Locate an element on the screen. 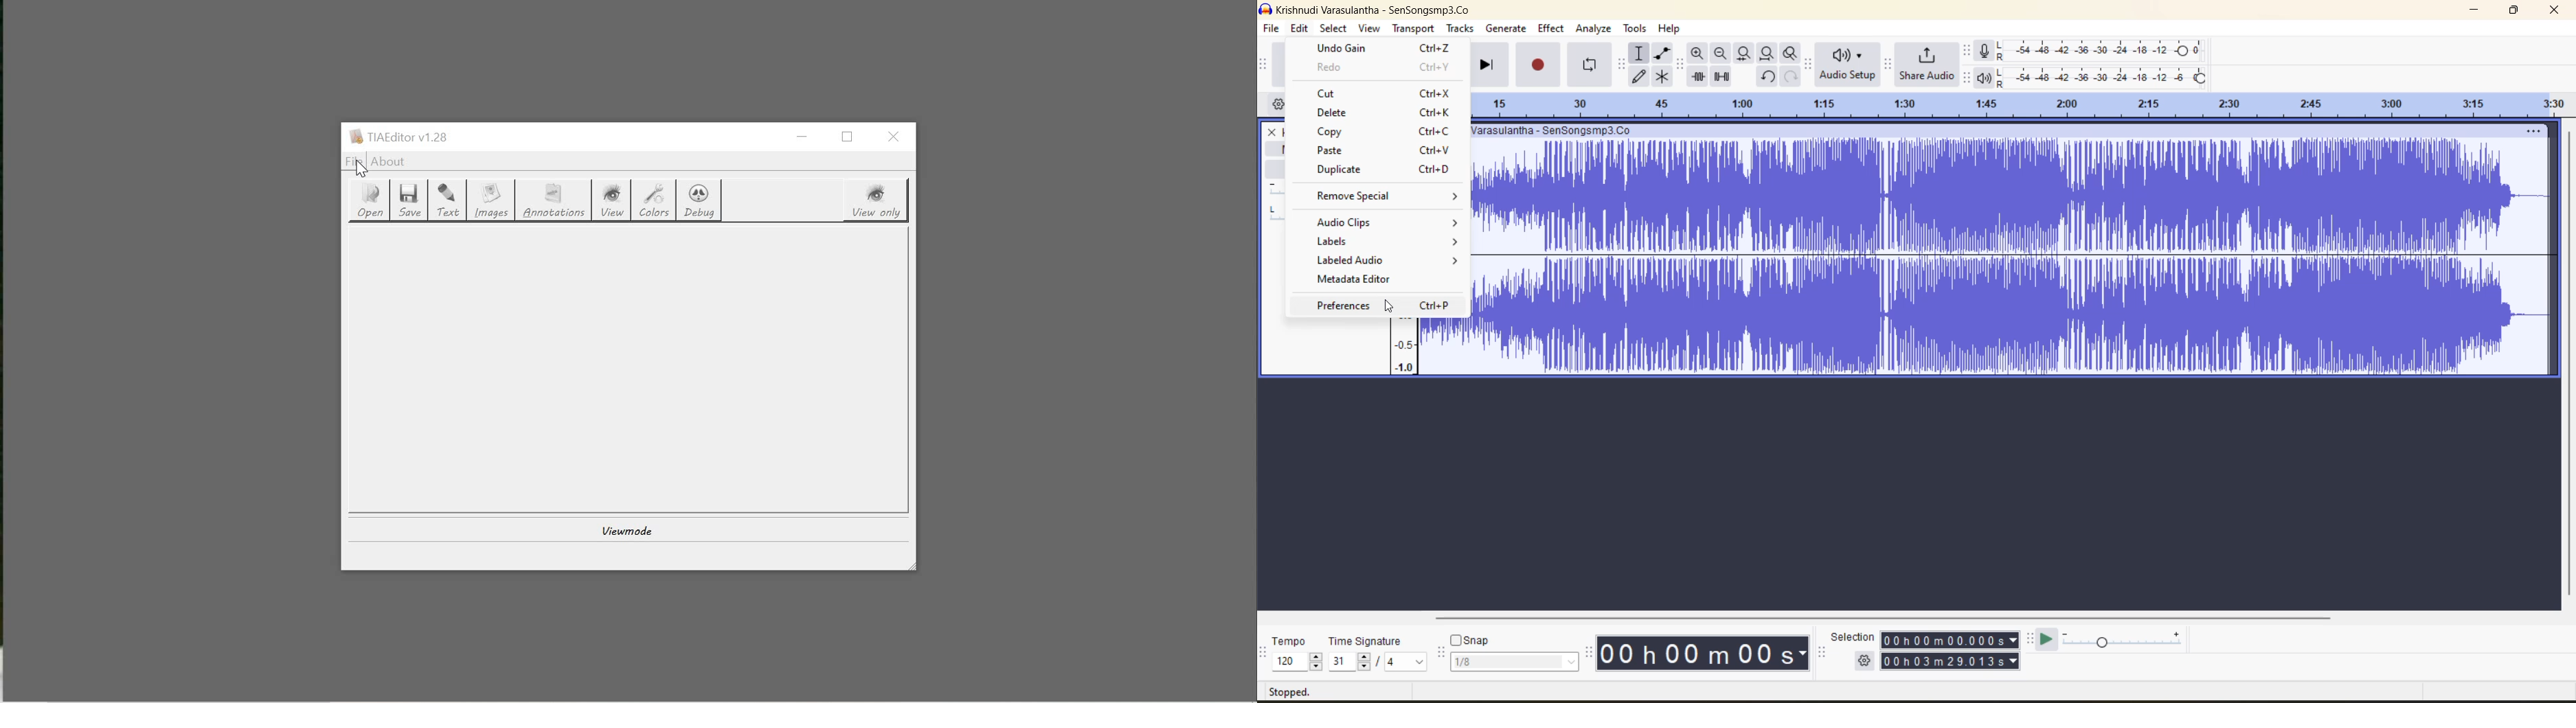 This screenshot has width=2576, height=728. selection is located at coordinates (1851, 636).